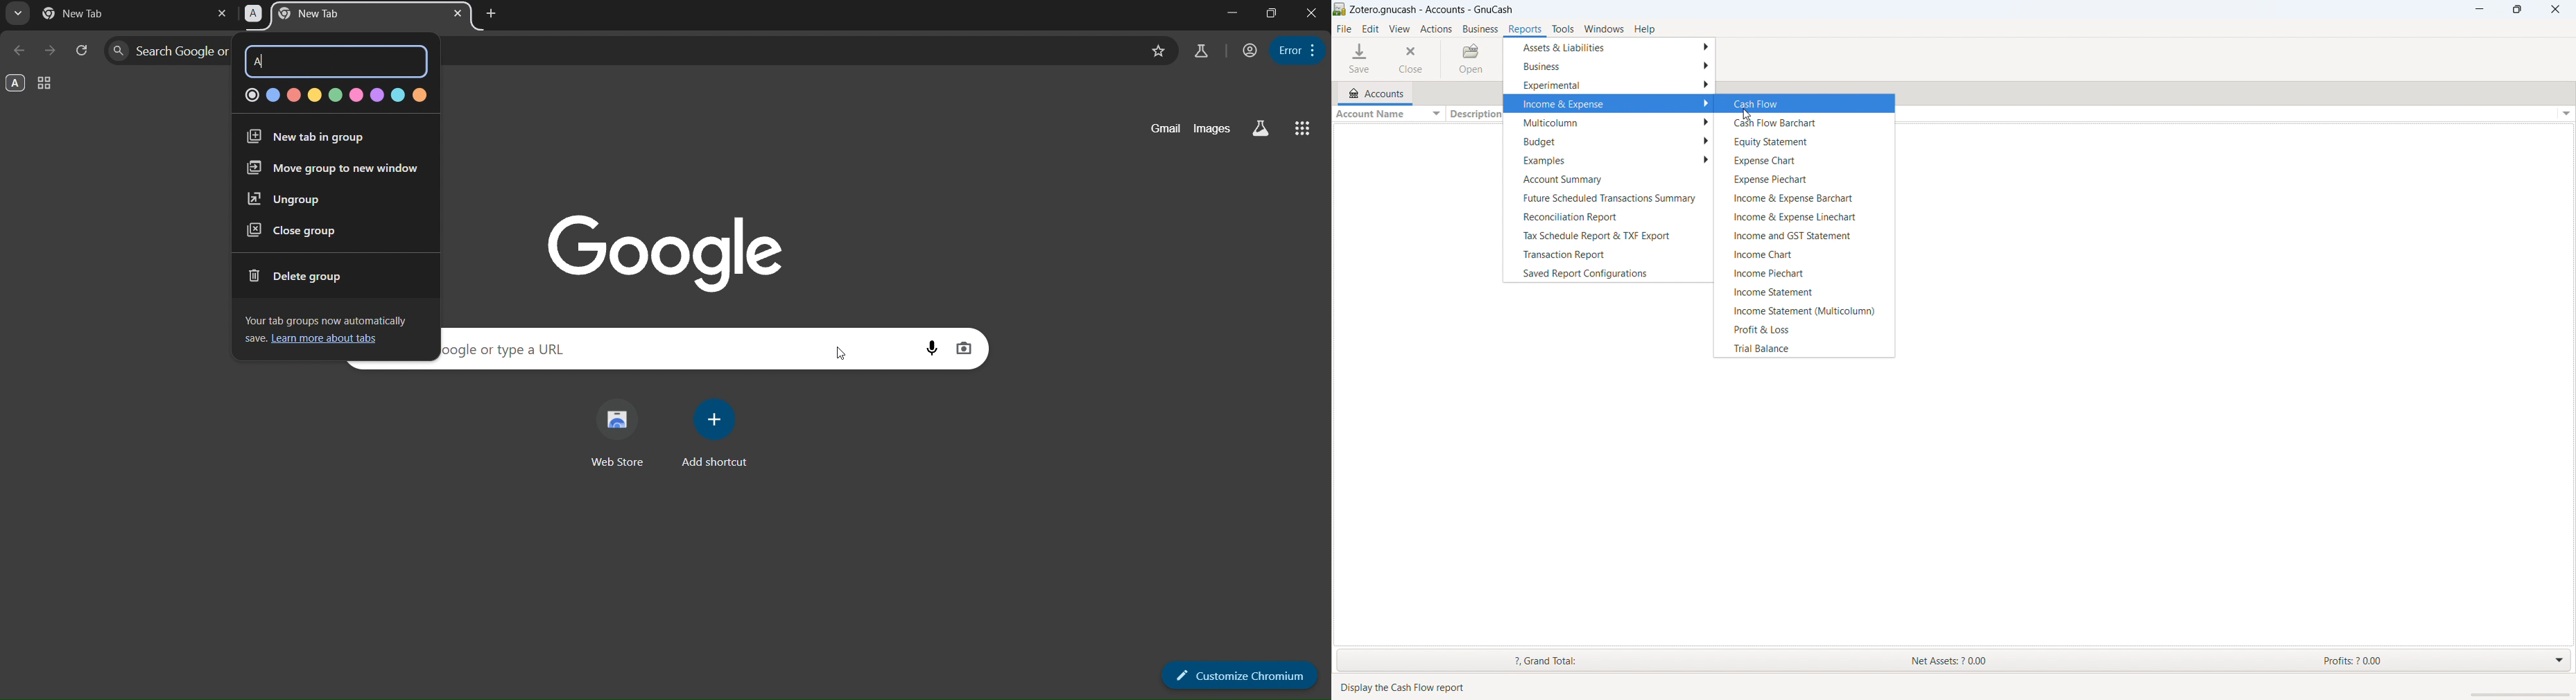 This screenshot has height=700, width=2576. Describe the element at coordinates (331, 322) in the screenshot. I see `Your tab groups now automatically` at that location.